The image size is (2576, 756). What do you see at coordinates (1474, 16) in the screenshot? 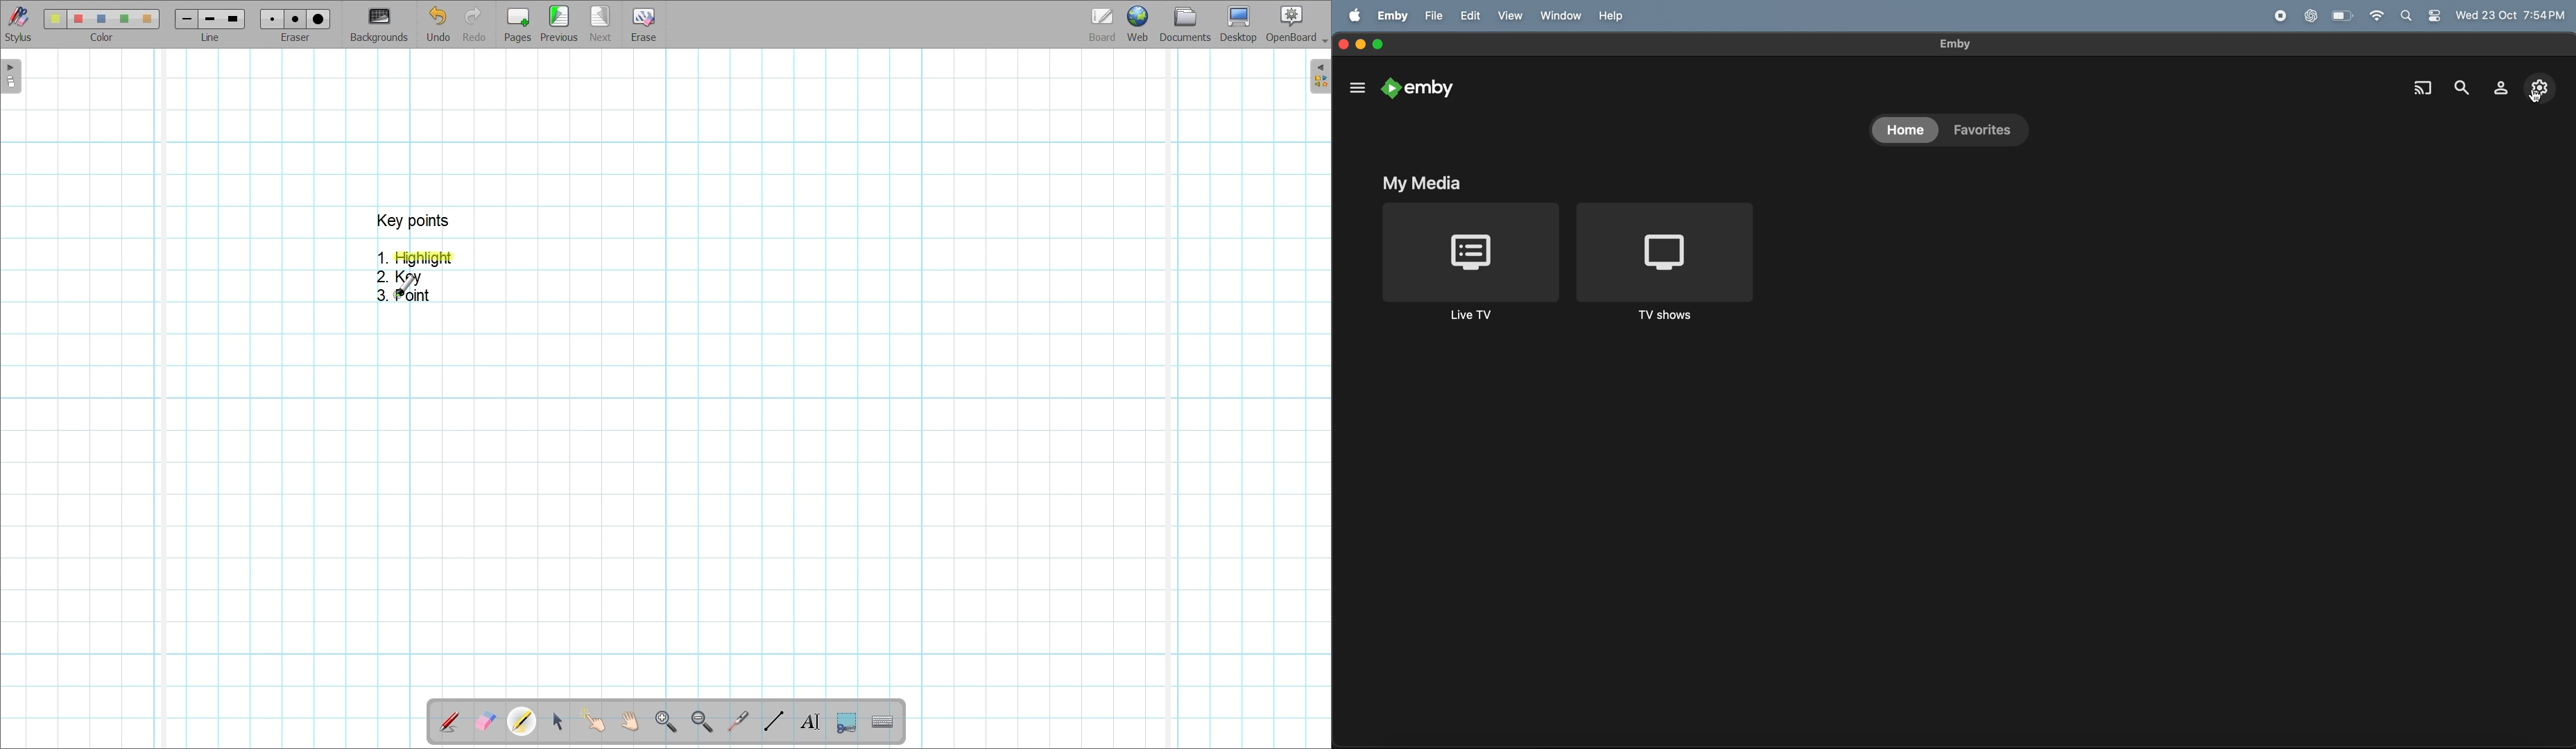
I see `edit` at bounding box center [1474, 16].